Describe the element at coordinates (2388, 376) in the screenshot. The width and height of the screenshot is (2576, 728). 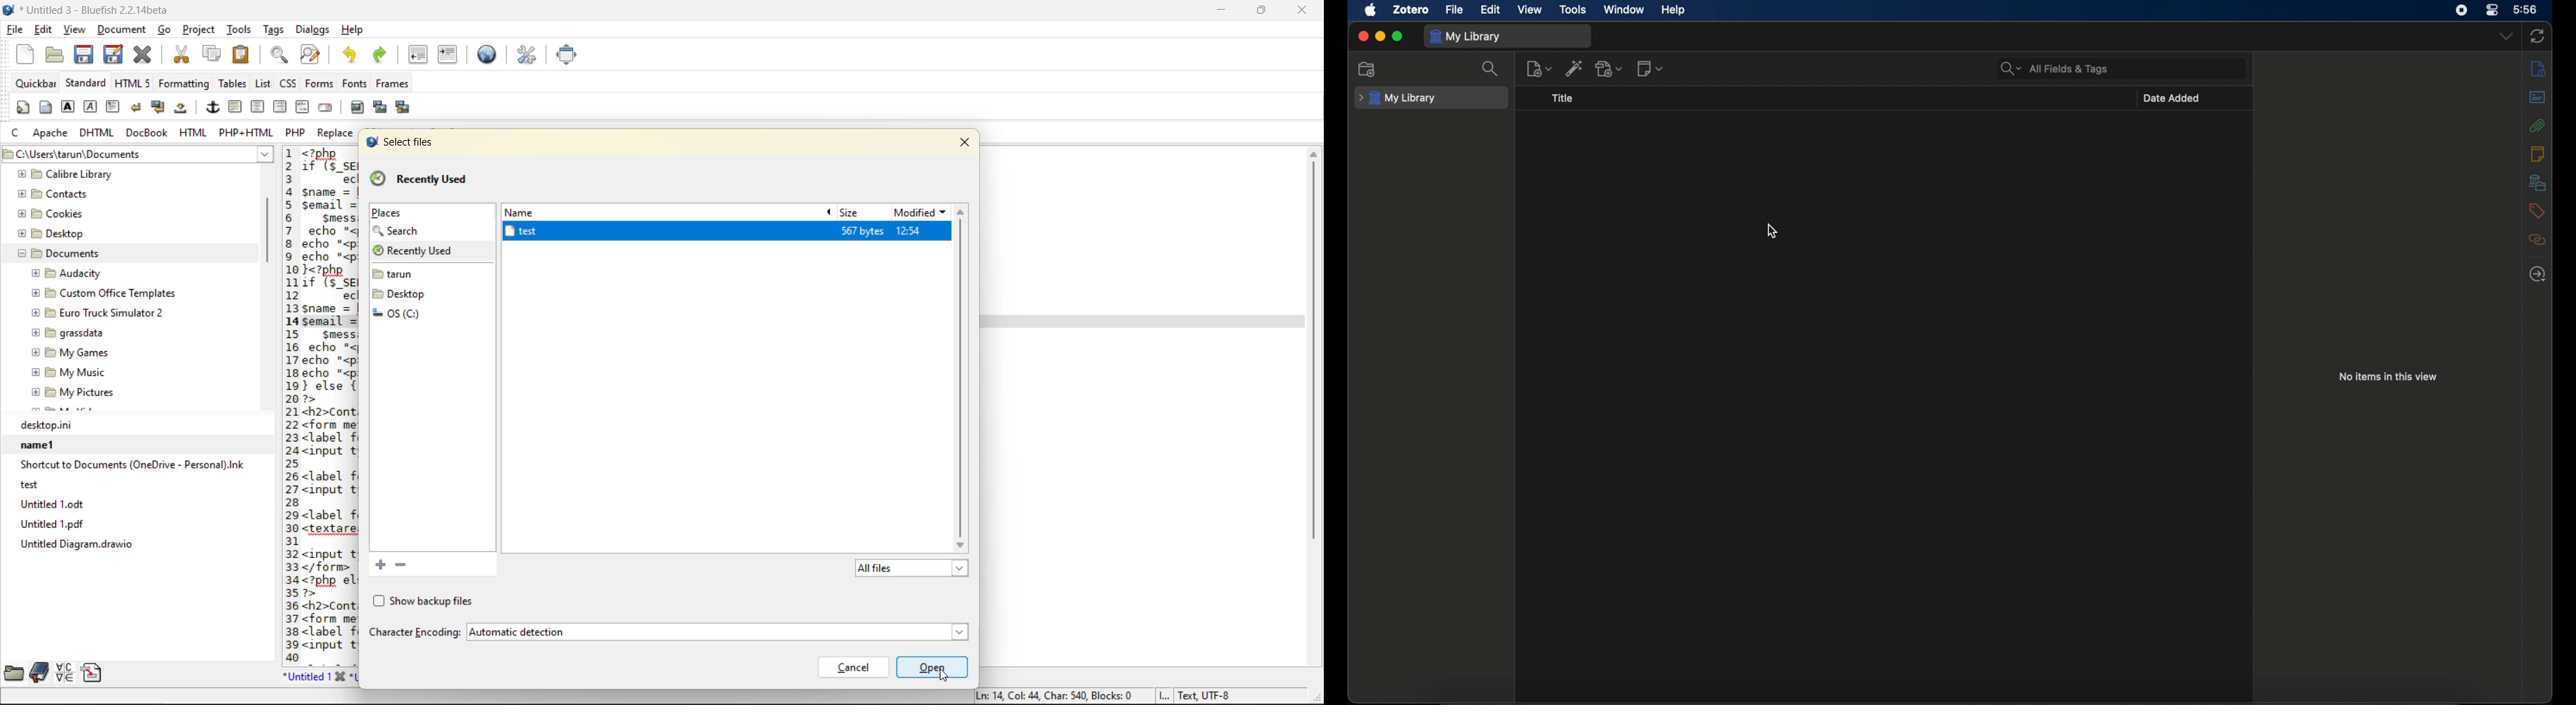
I see `no item in this view` at that location.